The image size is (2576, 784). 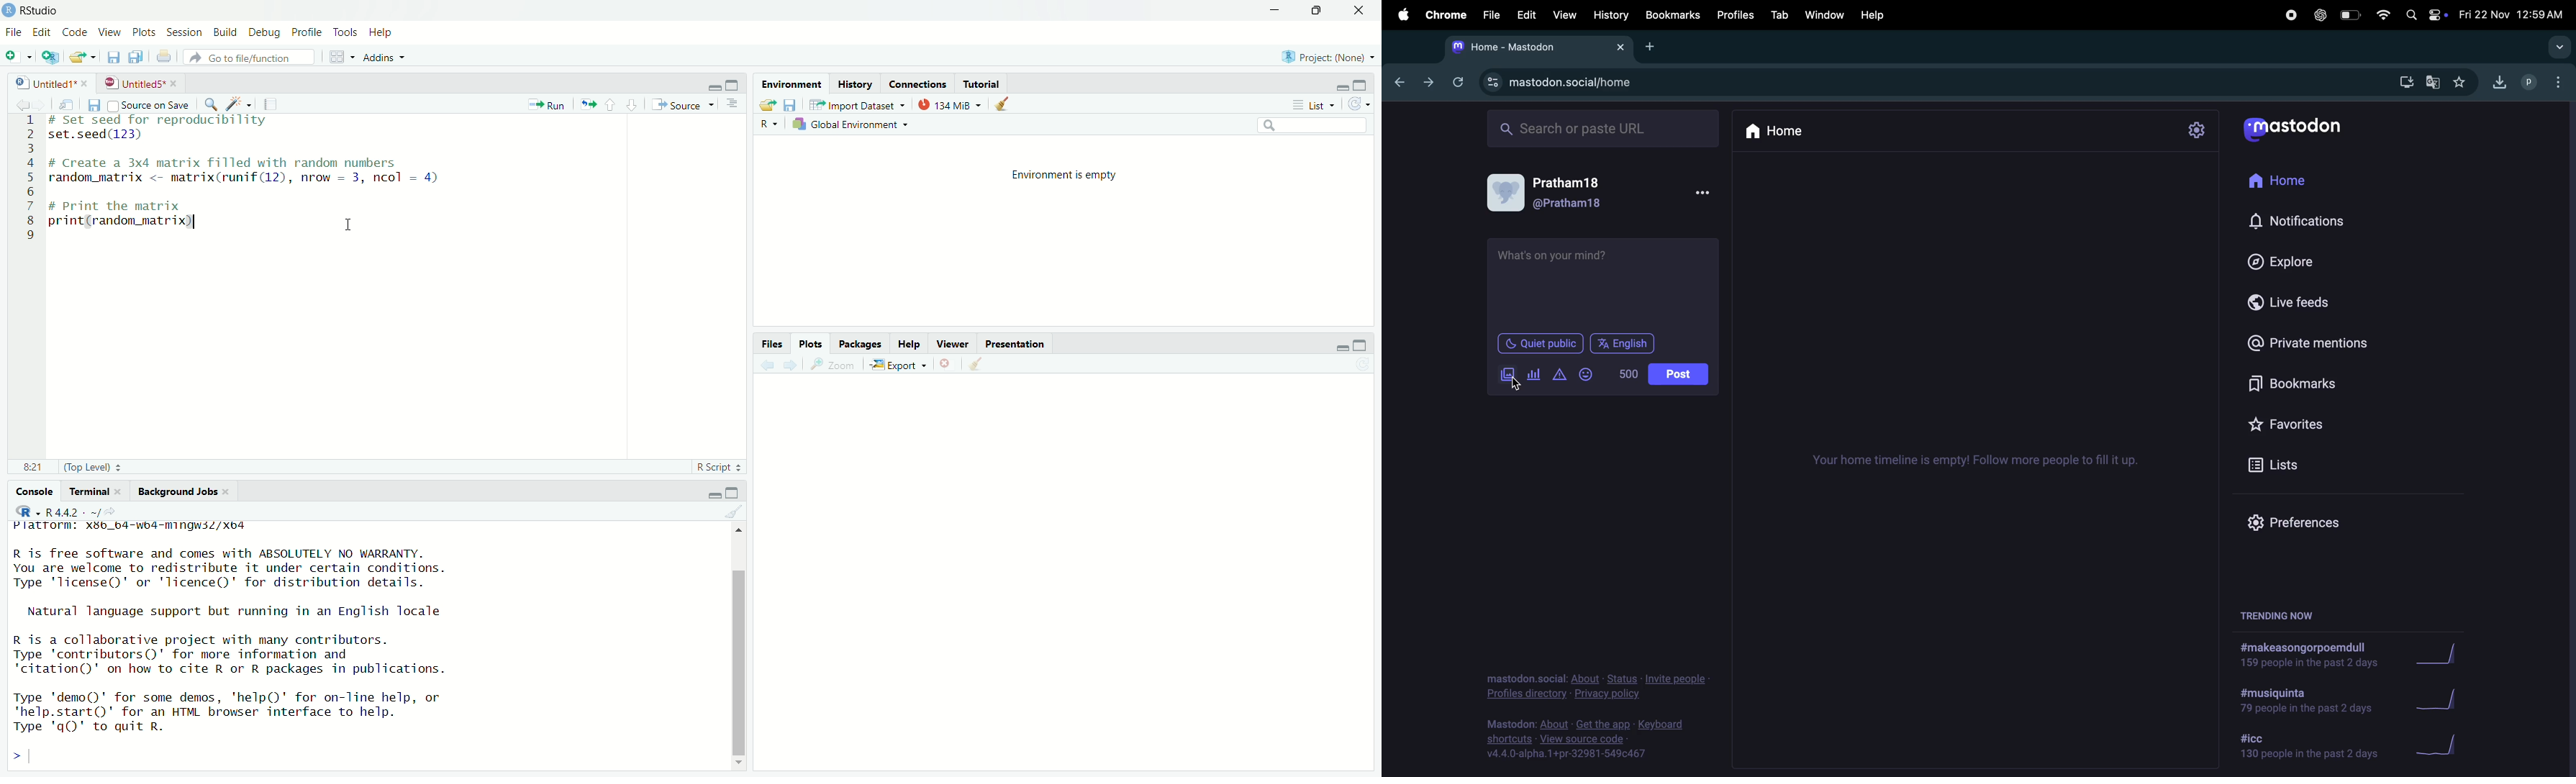 What do you see at coordinates (831, 367) in the screenshot?
I see `zoom` at bounding box center [831, 367].